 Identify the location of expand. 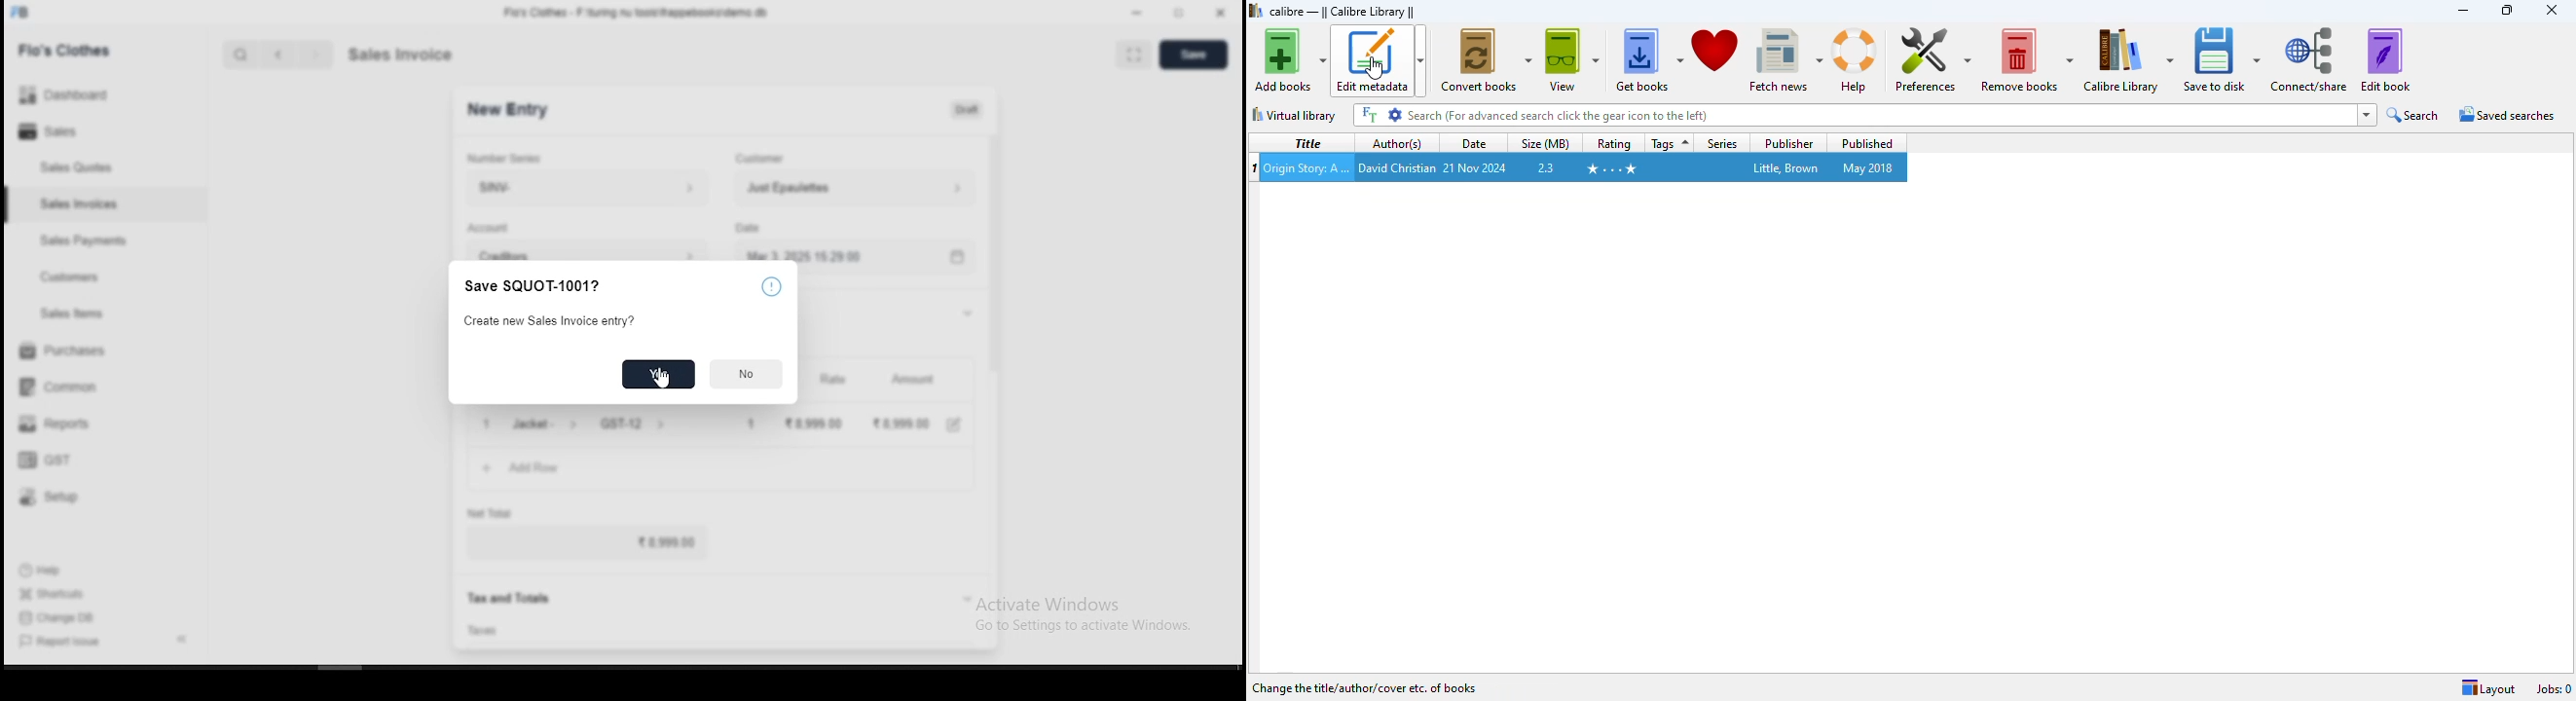
(177, 637).